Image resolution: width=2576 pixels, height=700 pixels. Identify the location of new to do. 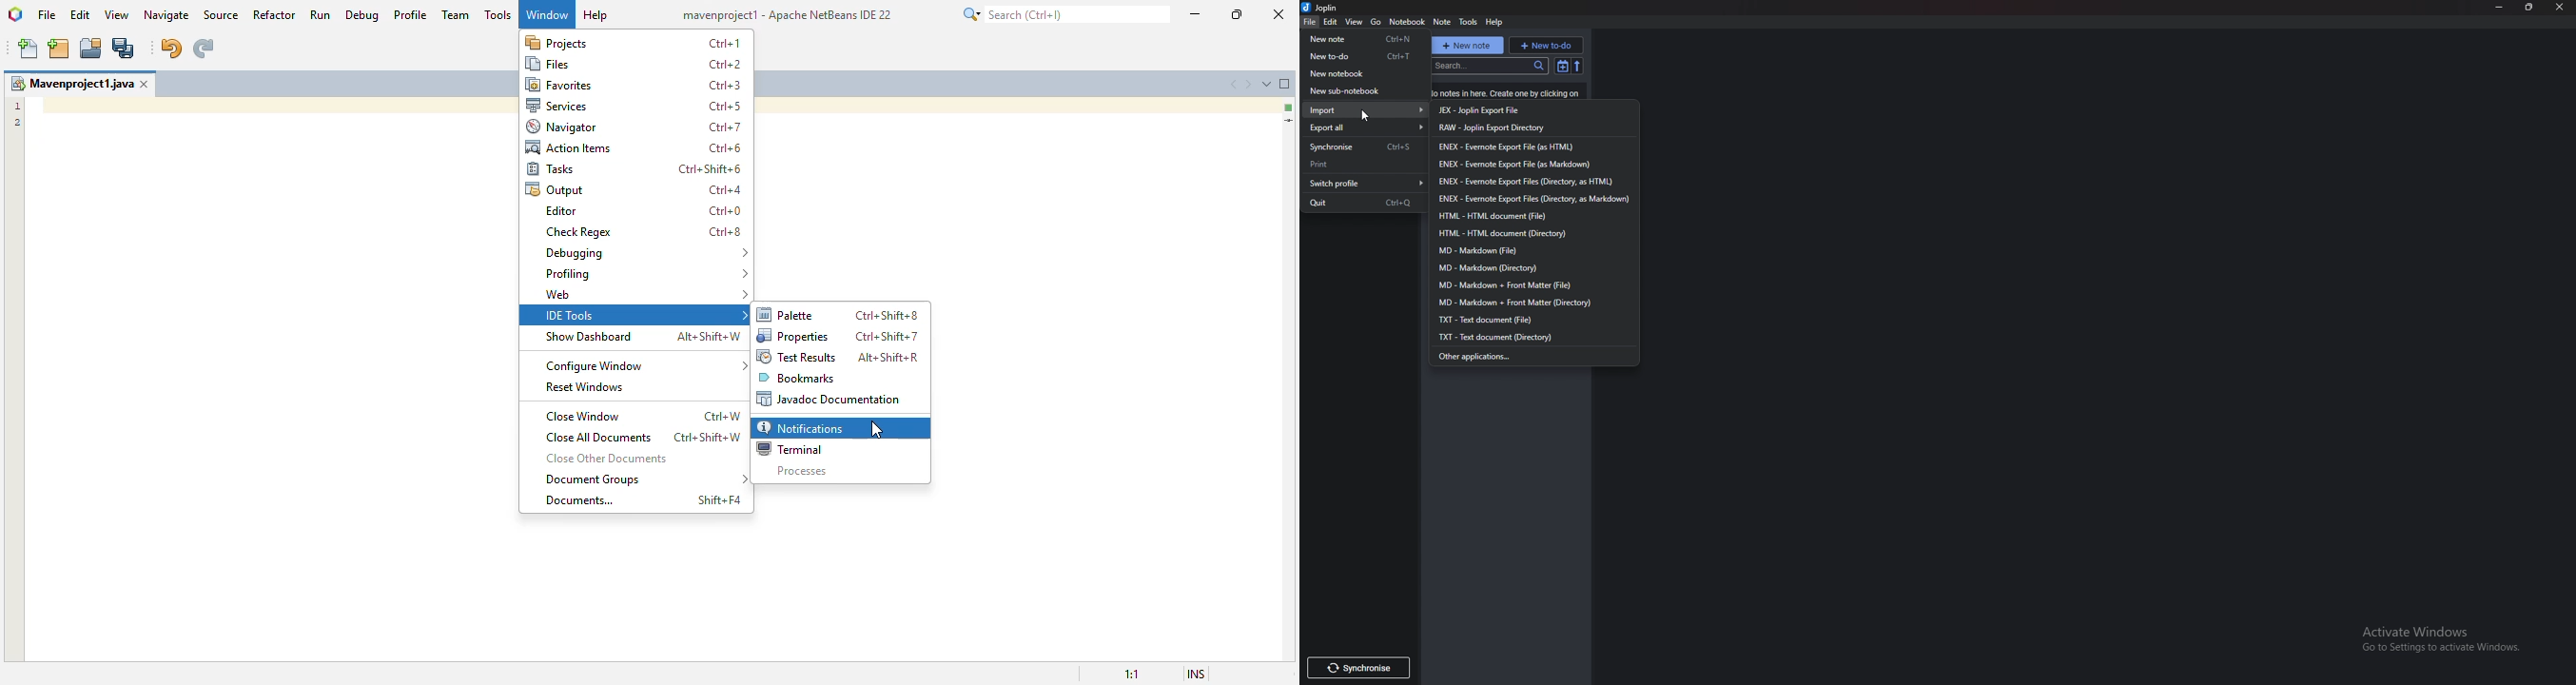
(1546, 45).